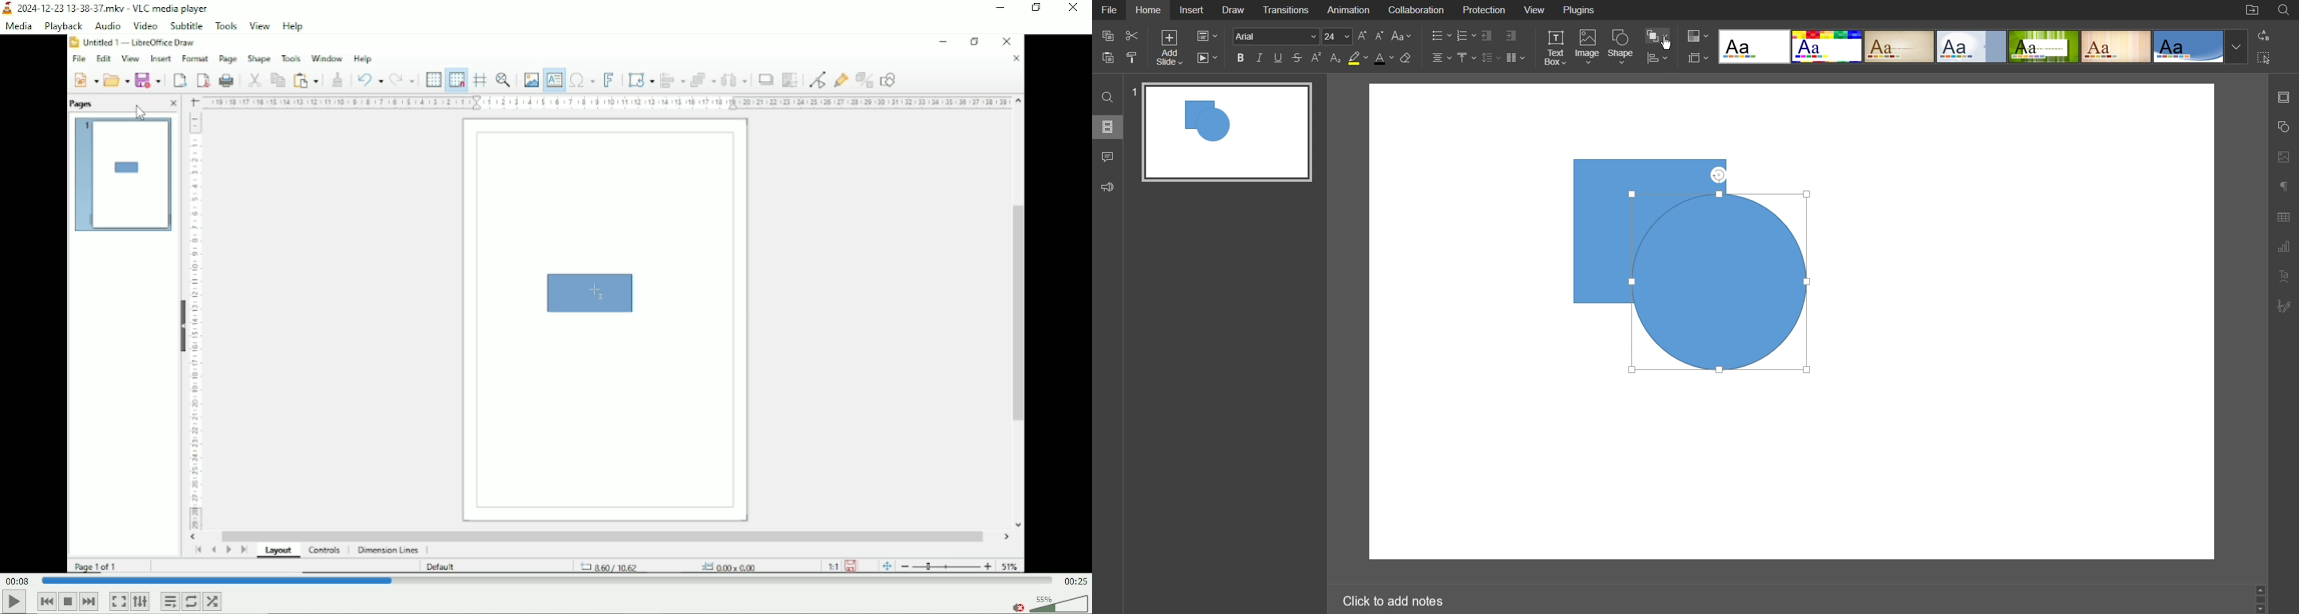 Image resolution: width=2324 pixels, height=616 pixels. I want to click on Classic, so click(1900, 46).